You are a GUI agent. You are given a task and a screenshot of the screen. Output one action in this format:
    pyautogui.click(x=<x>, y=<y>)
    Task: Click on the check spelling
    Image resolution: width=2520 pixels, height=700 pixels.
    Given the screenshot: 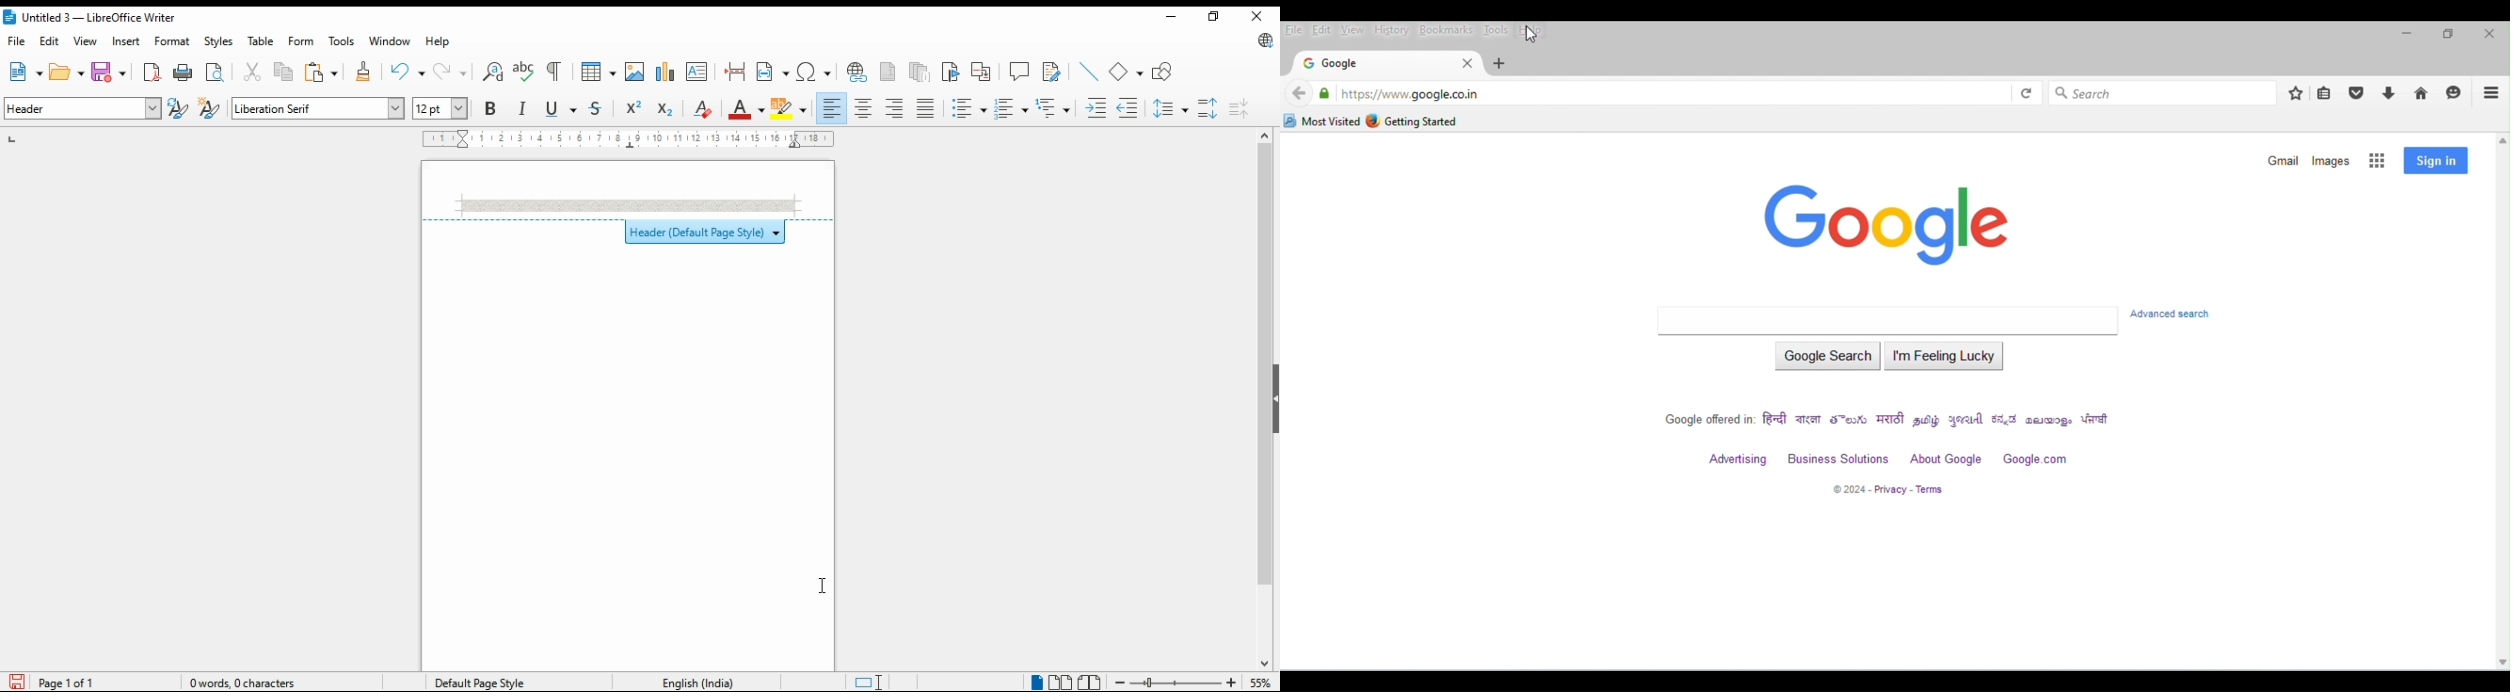 What is the action you would take?
    pyautogui.click(x=524, y=72)
    